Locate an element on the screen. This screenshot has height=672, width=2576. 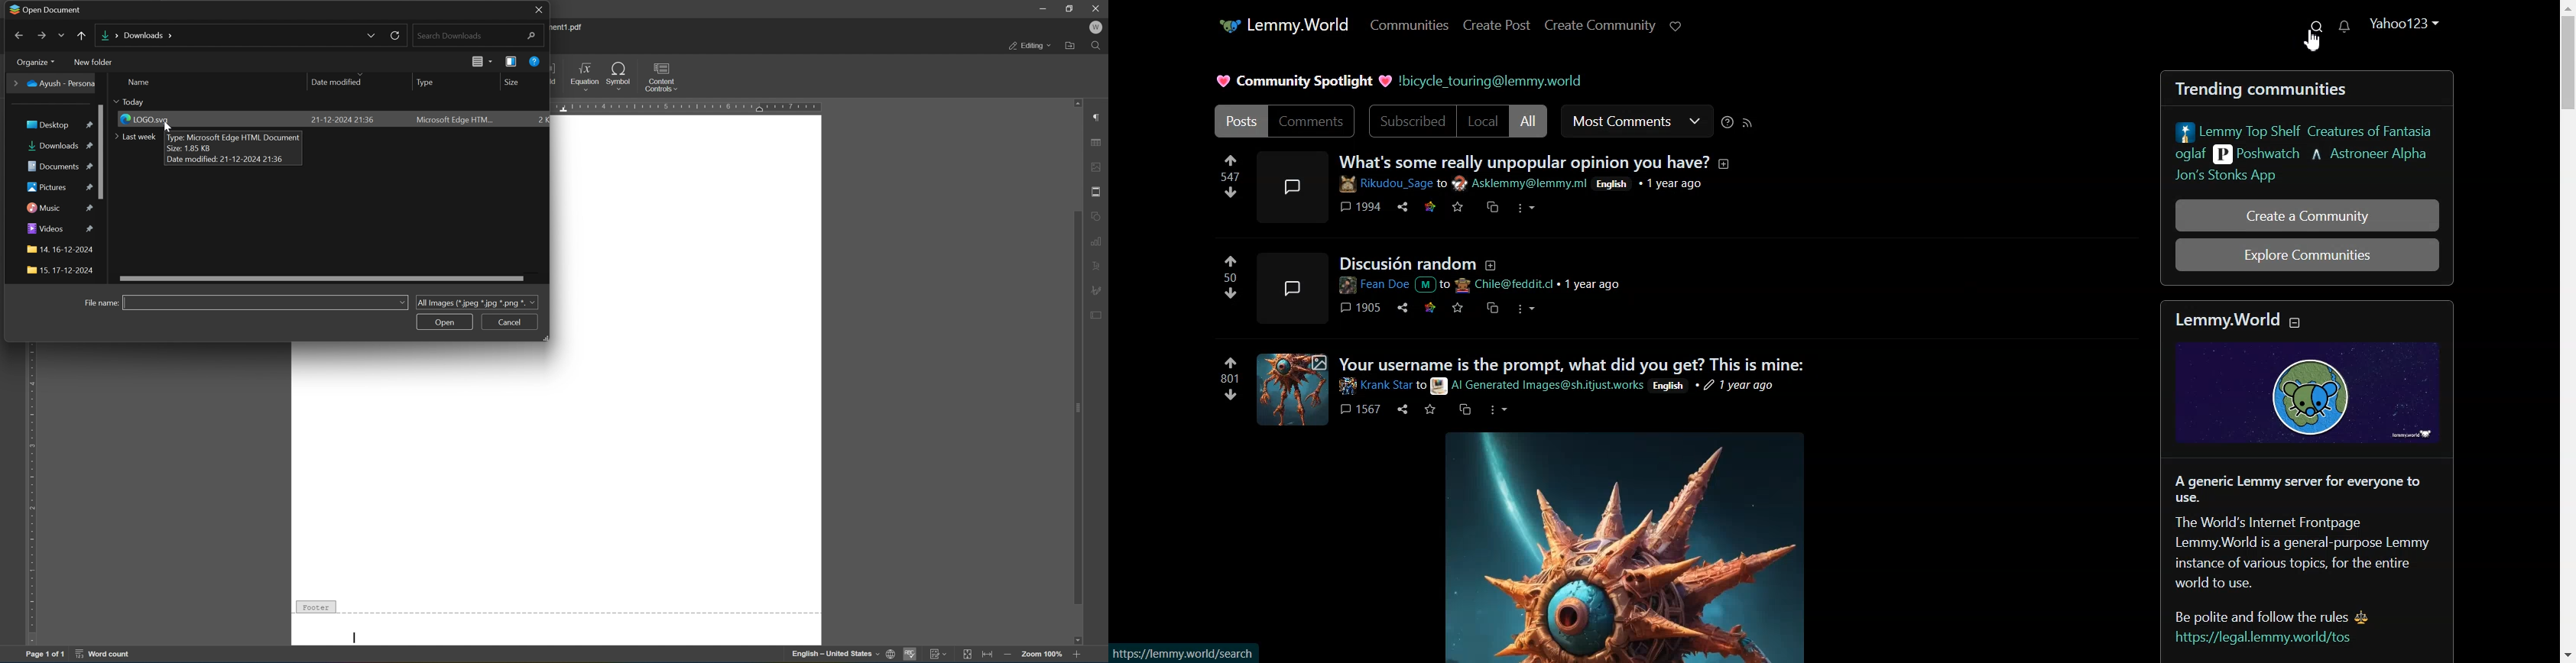
page 1 of 1 is located at coordinates (46, 652).